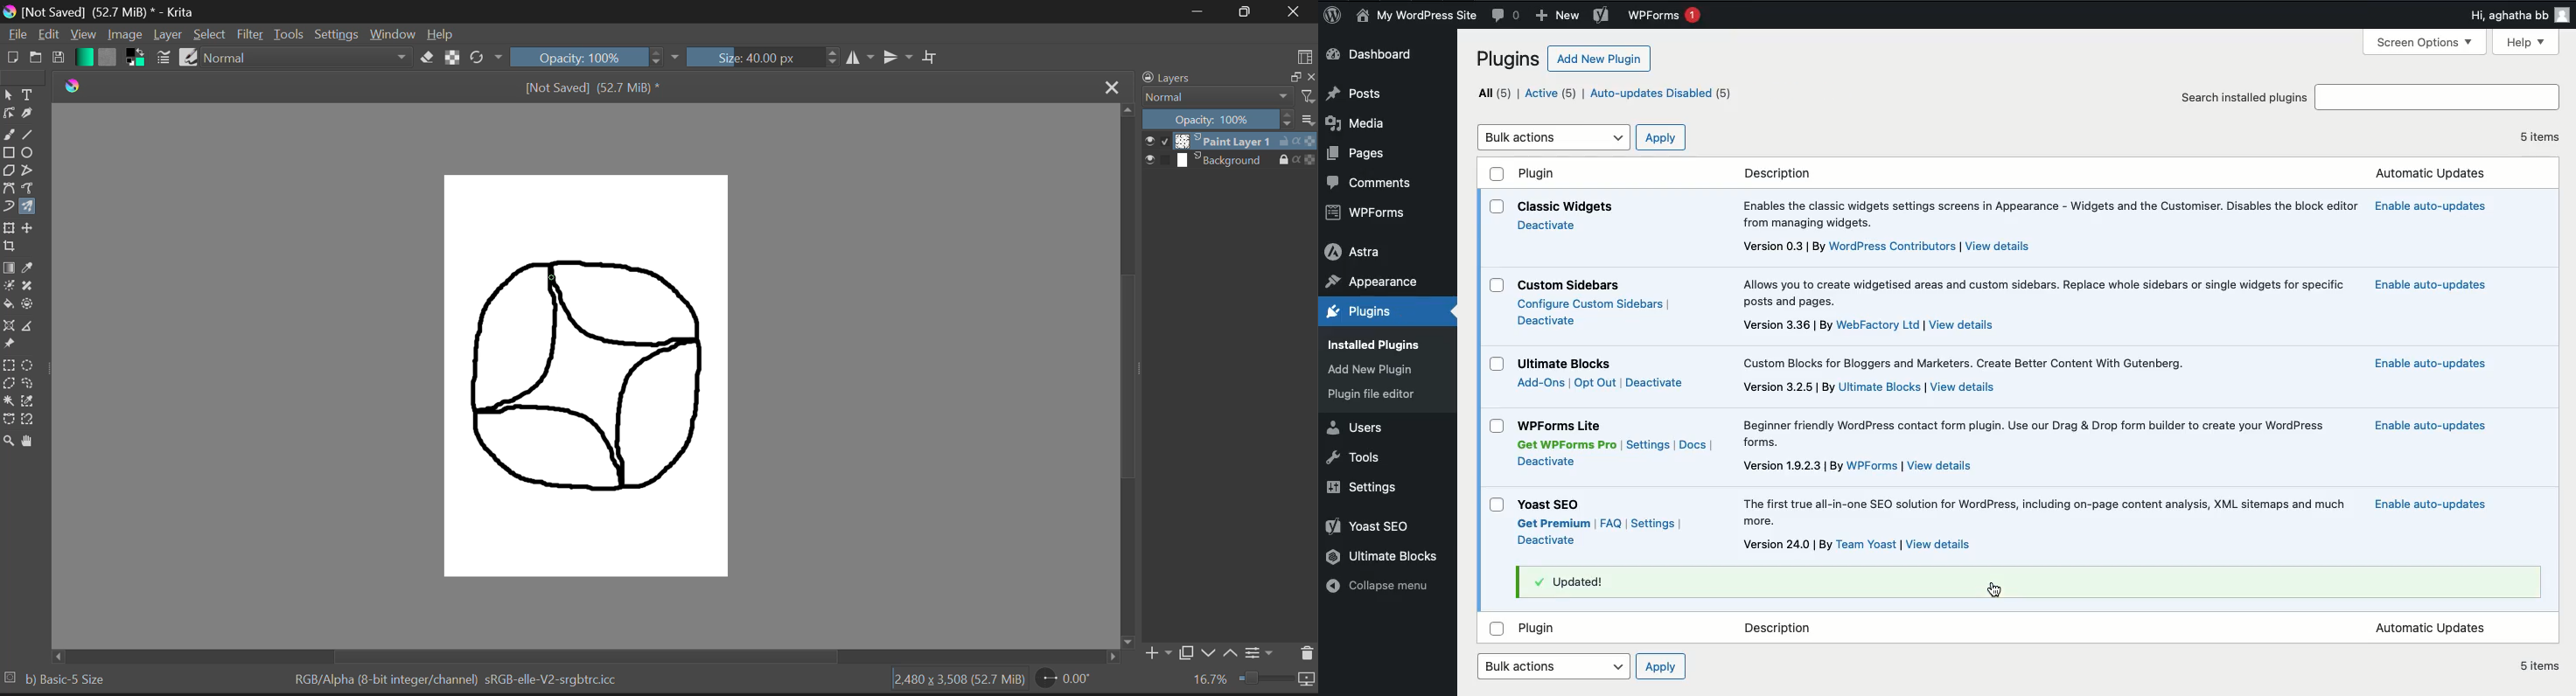 The image size is (2576, 700). What do you see at coordinates (33, 364) in the screenshot?
I see `Circular Selection` at bounding box center [33, 364].